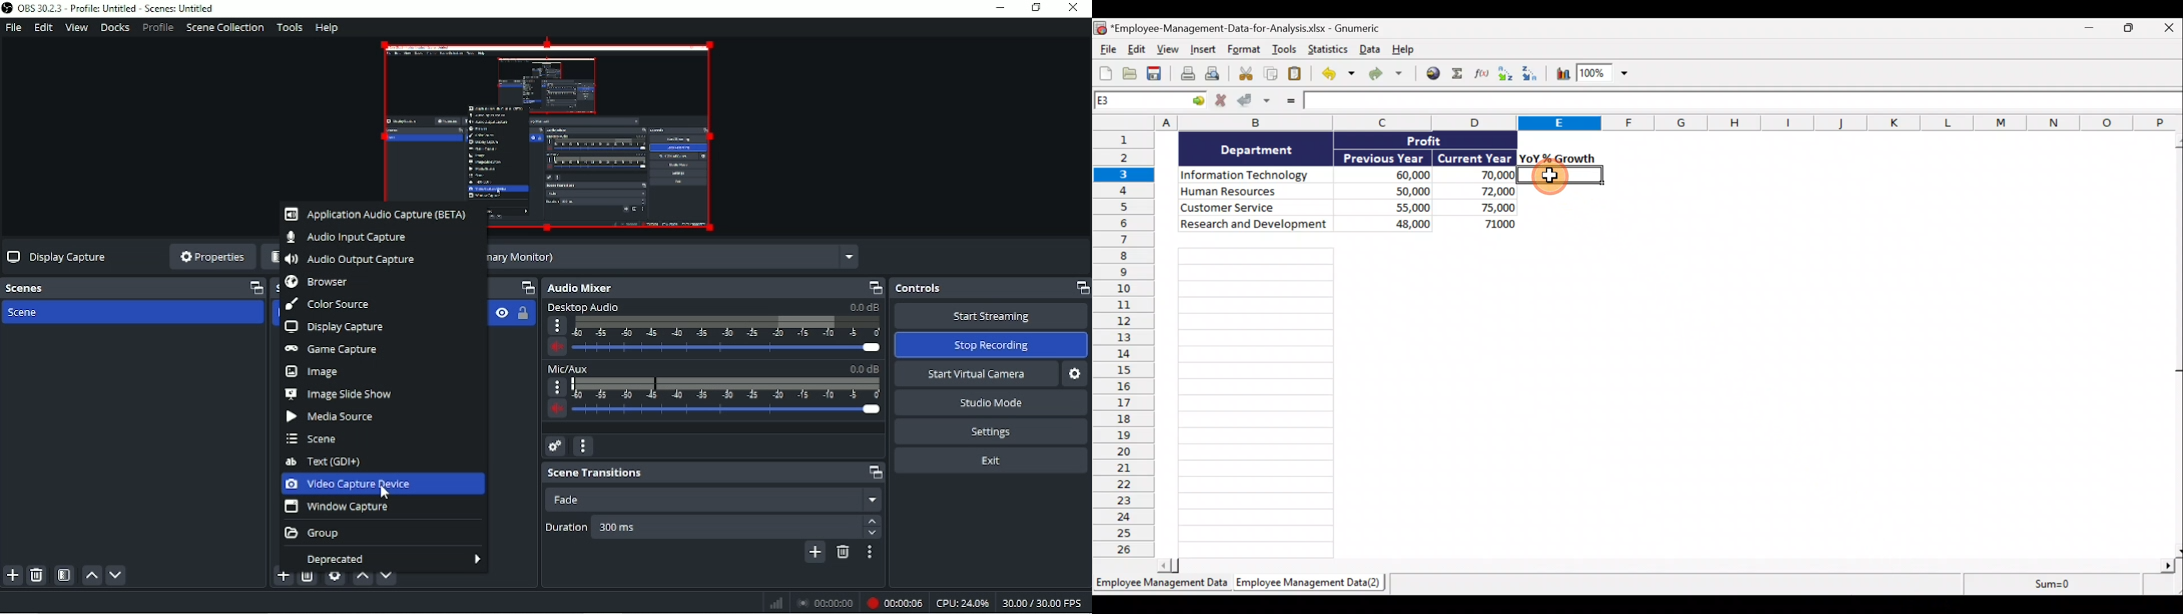  I want to click on Sum=0, so click(2072, 586).